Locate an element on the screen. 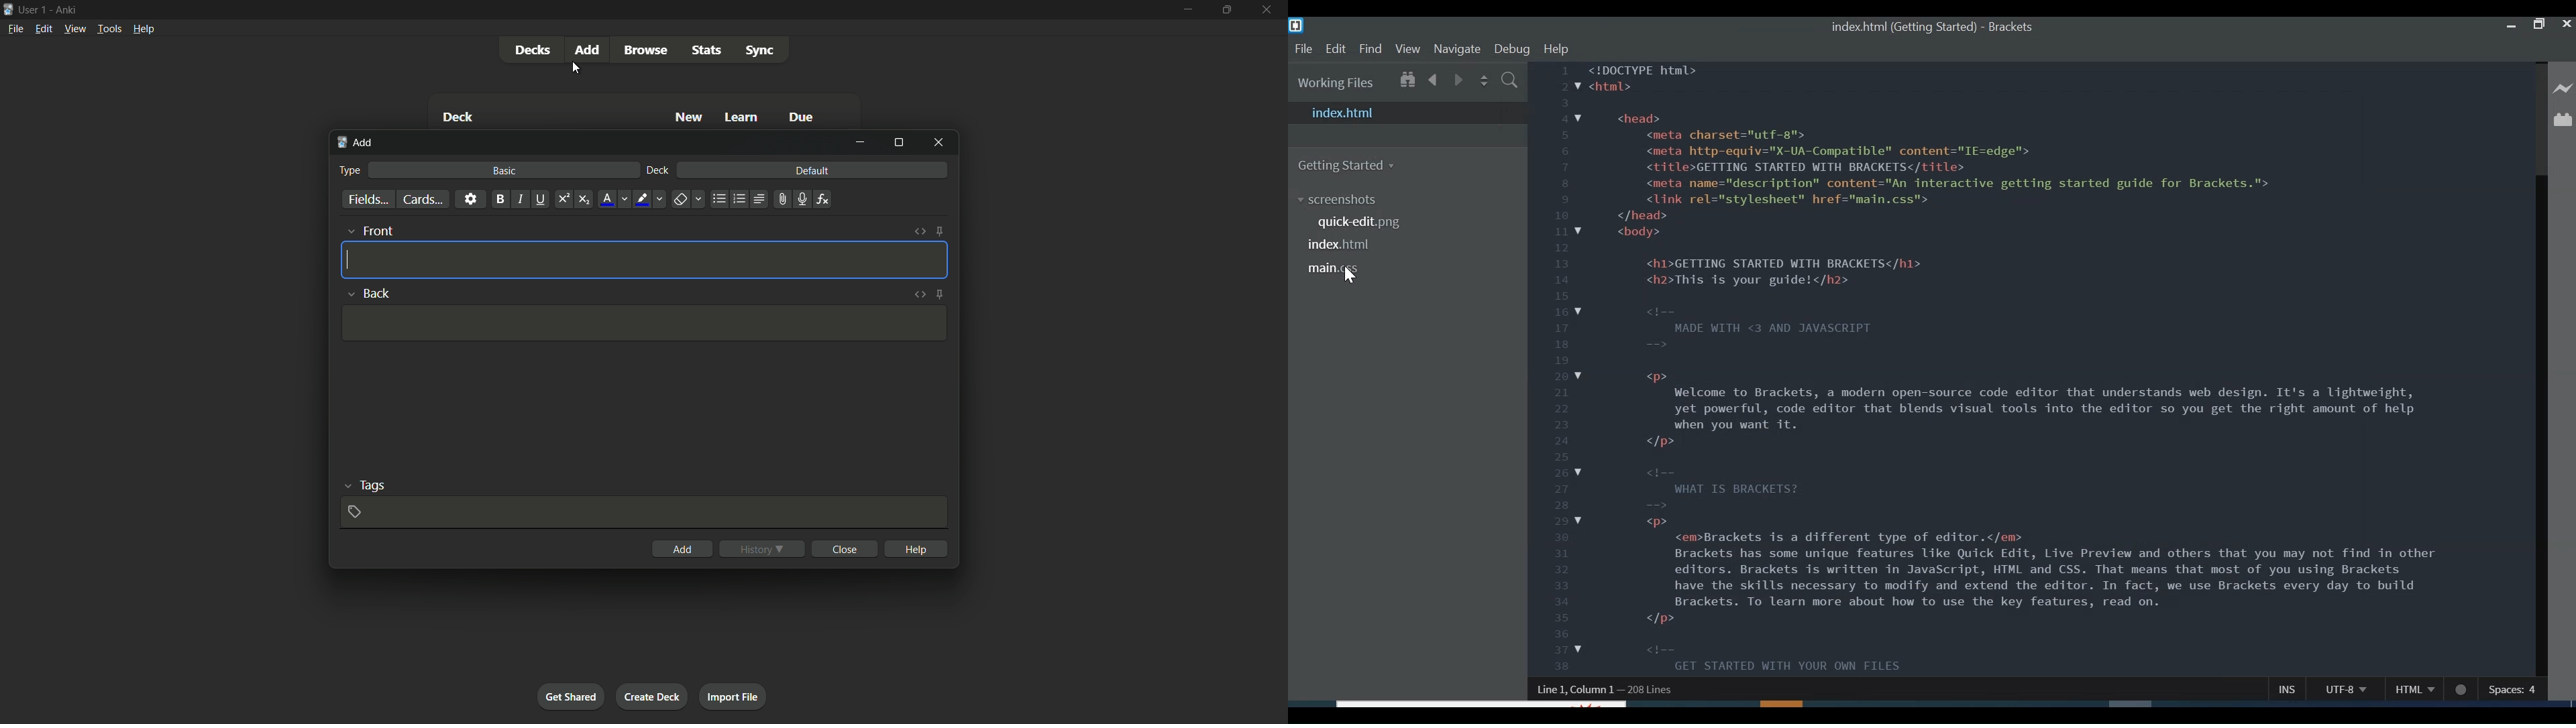  index.html file is located at coordinates (1344, 244).